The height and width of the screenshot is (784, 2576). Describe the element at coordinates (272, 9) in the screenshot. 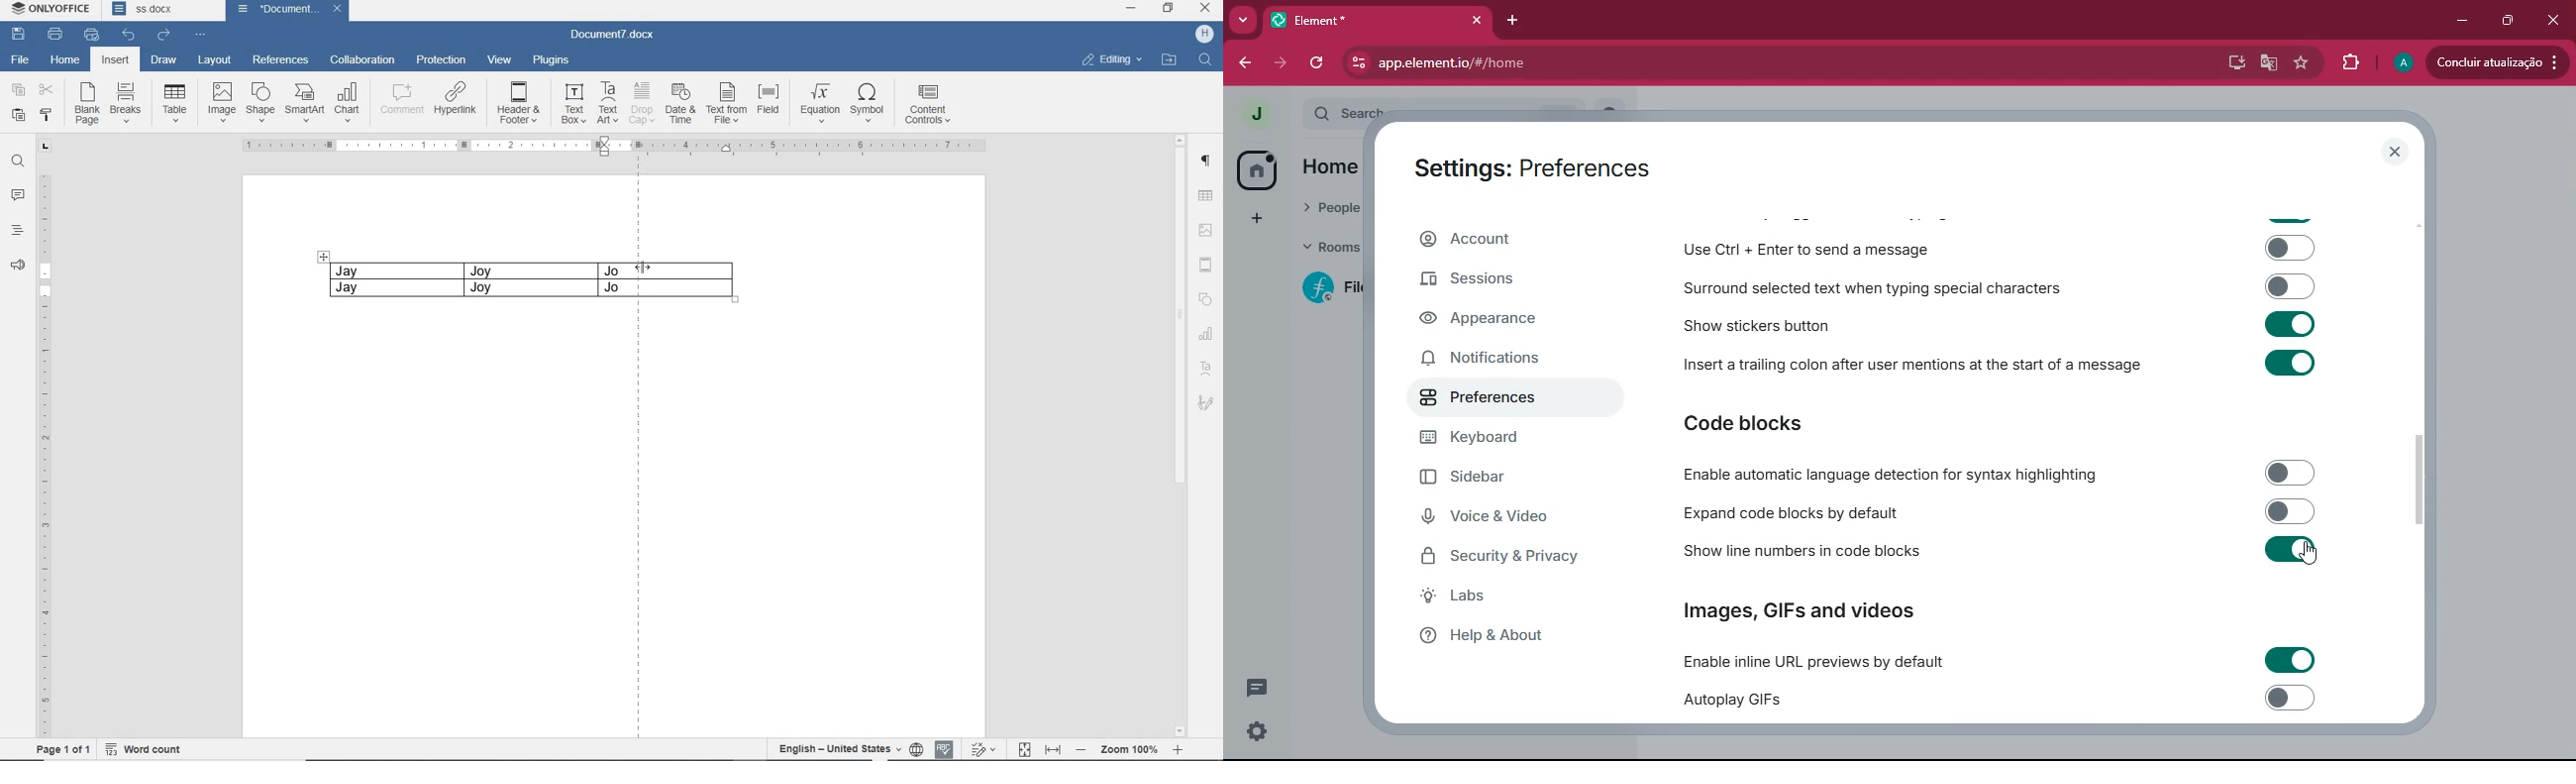

I see `document` at that location.